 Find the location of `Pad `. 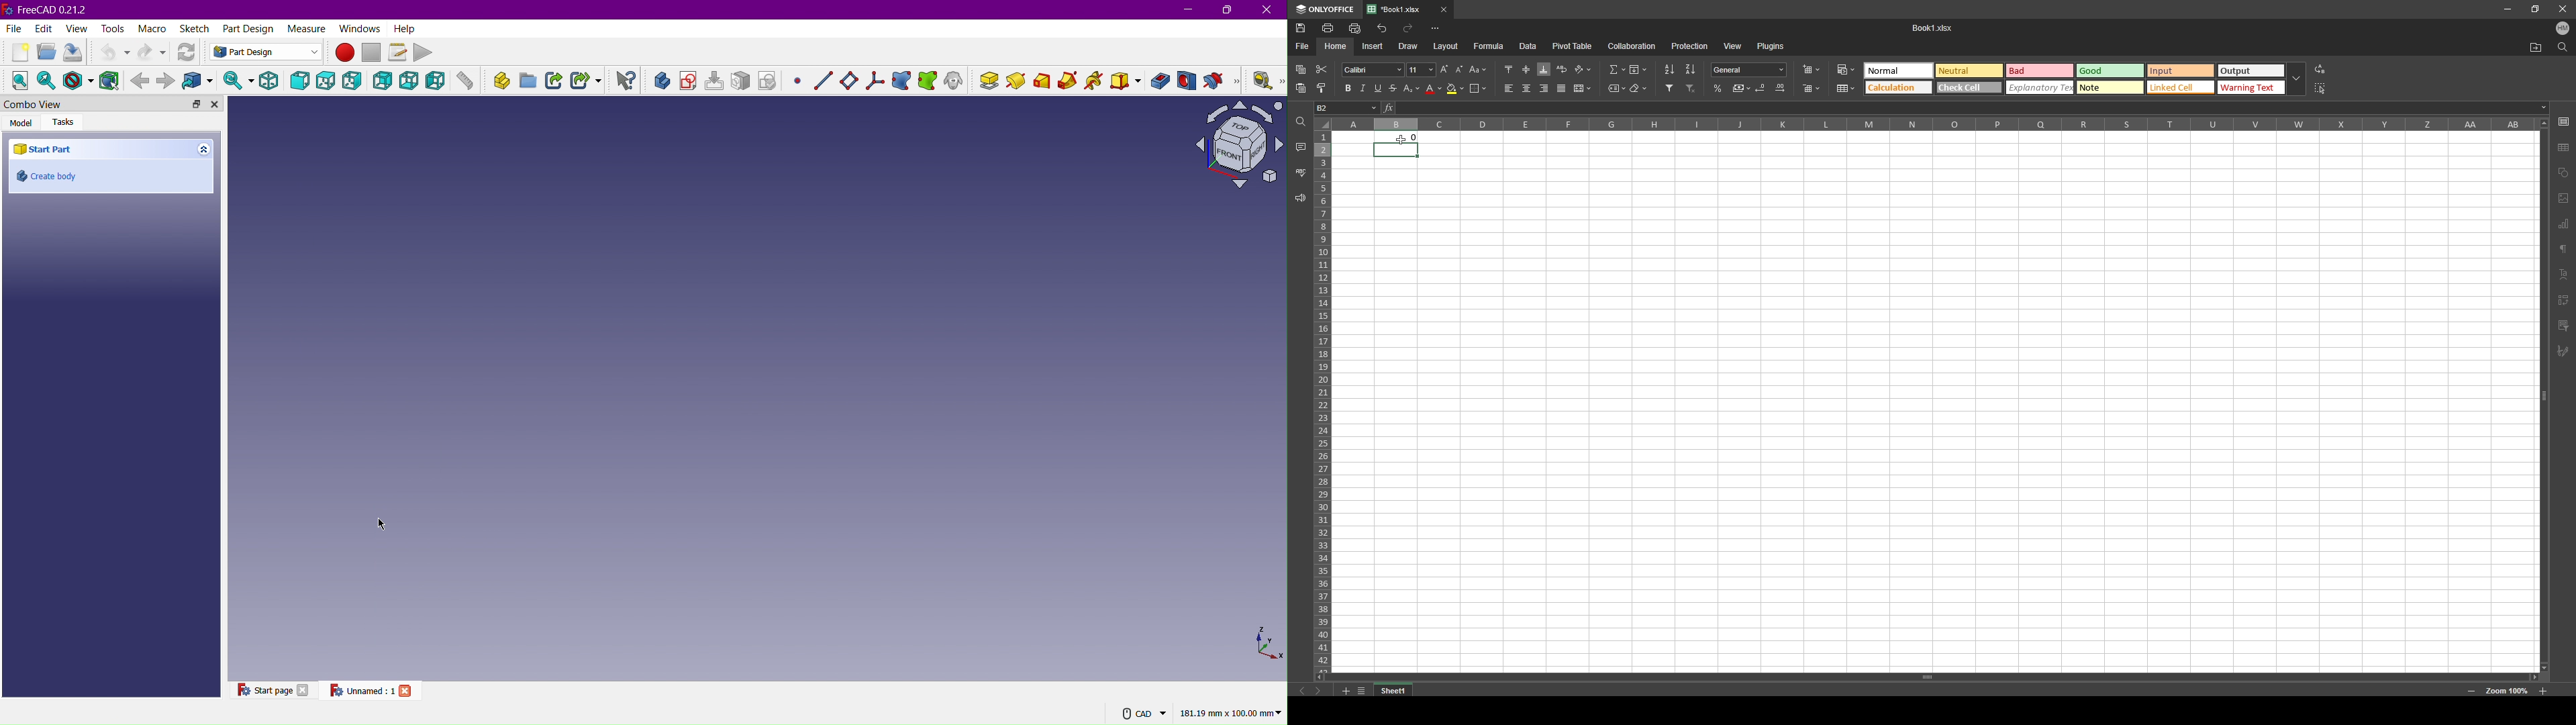

Pad  is located at coordinates (990, 82).